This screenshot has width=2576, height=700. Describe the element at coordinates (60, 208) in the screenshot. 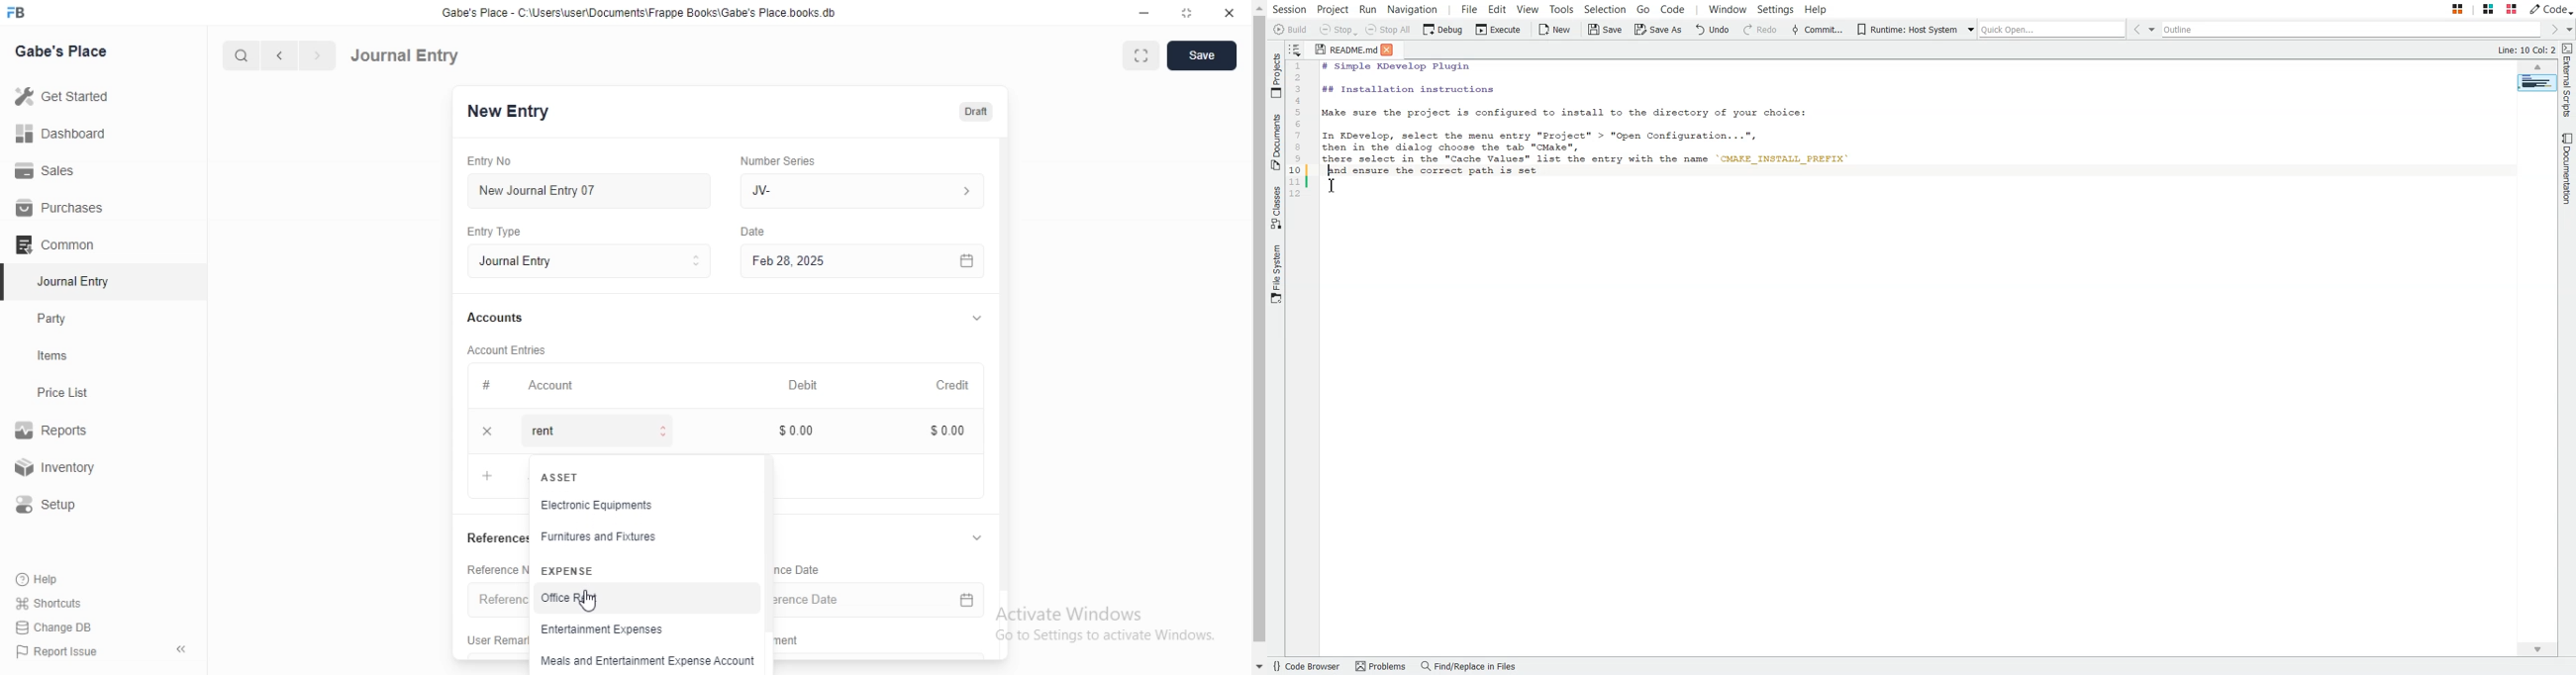

I see `Purchases` at that location.